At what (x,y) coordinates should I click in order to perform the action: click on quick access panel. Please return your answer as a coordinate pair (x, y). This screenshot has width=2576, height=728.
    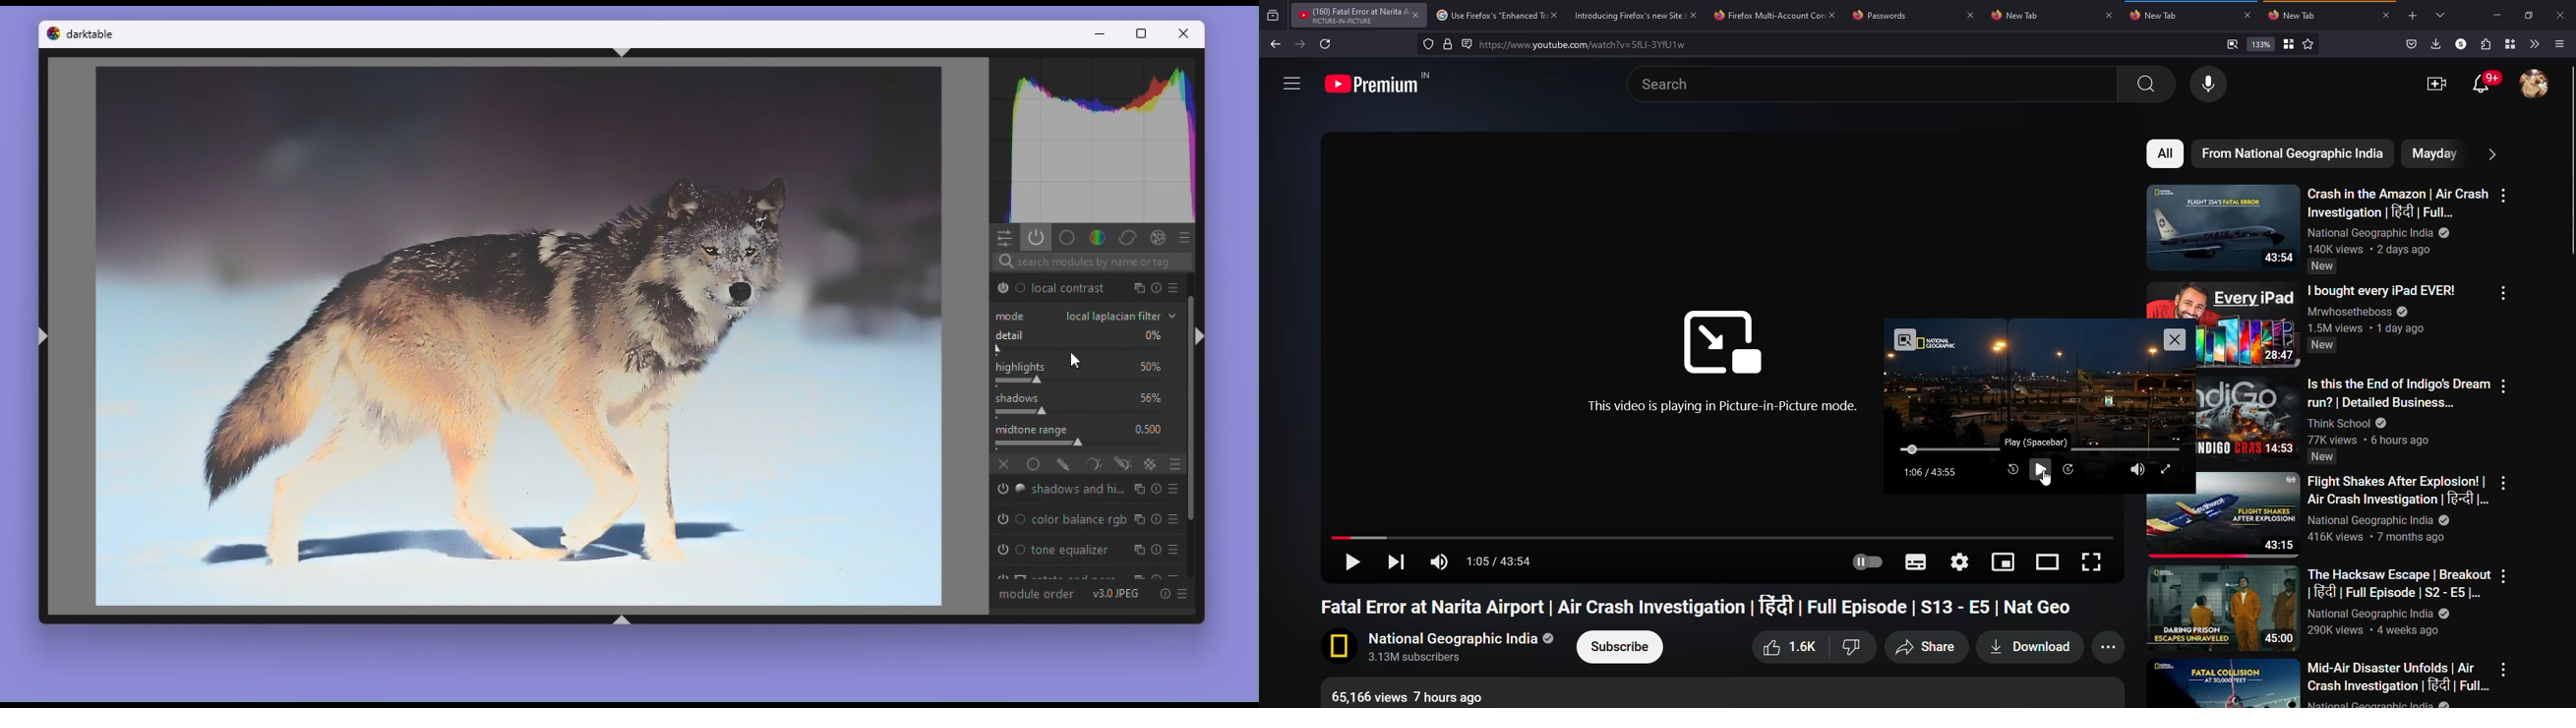
    Looking at the image, I should click on (1007, 238).